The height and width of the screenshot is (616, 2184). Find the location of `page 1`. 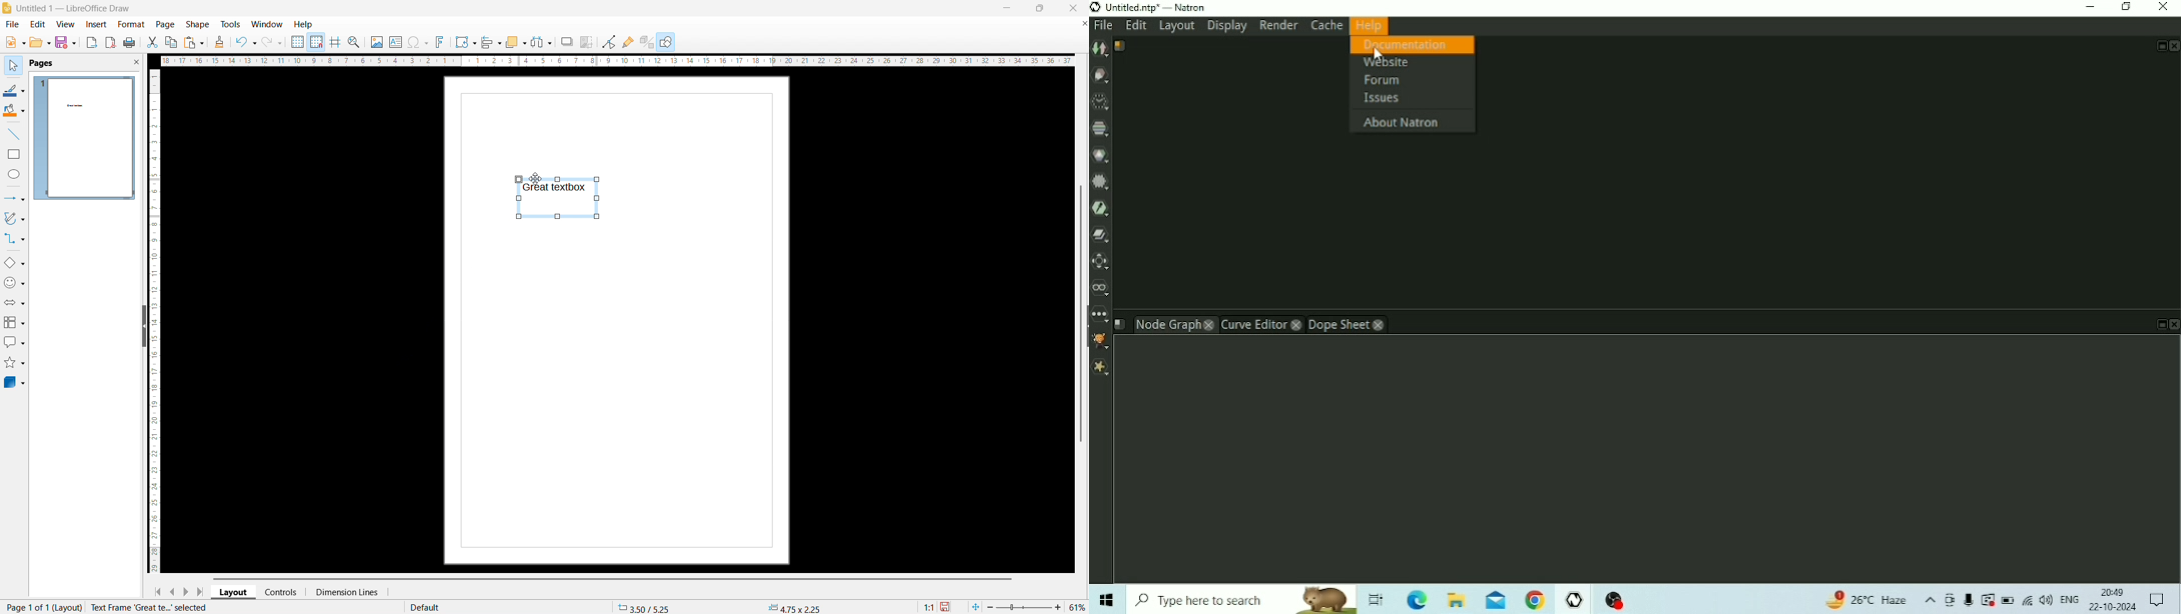

page 1 is located at coordinates (85, 138).